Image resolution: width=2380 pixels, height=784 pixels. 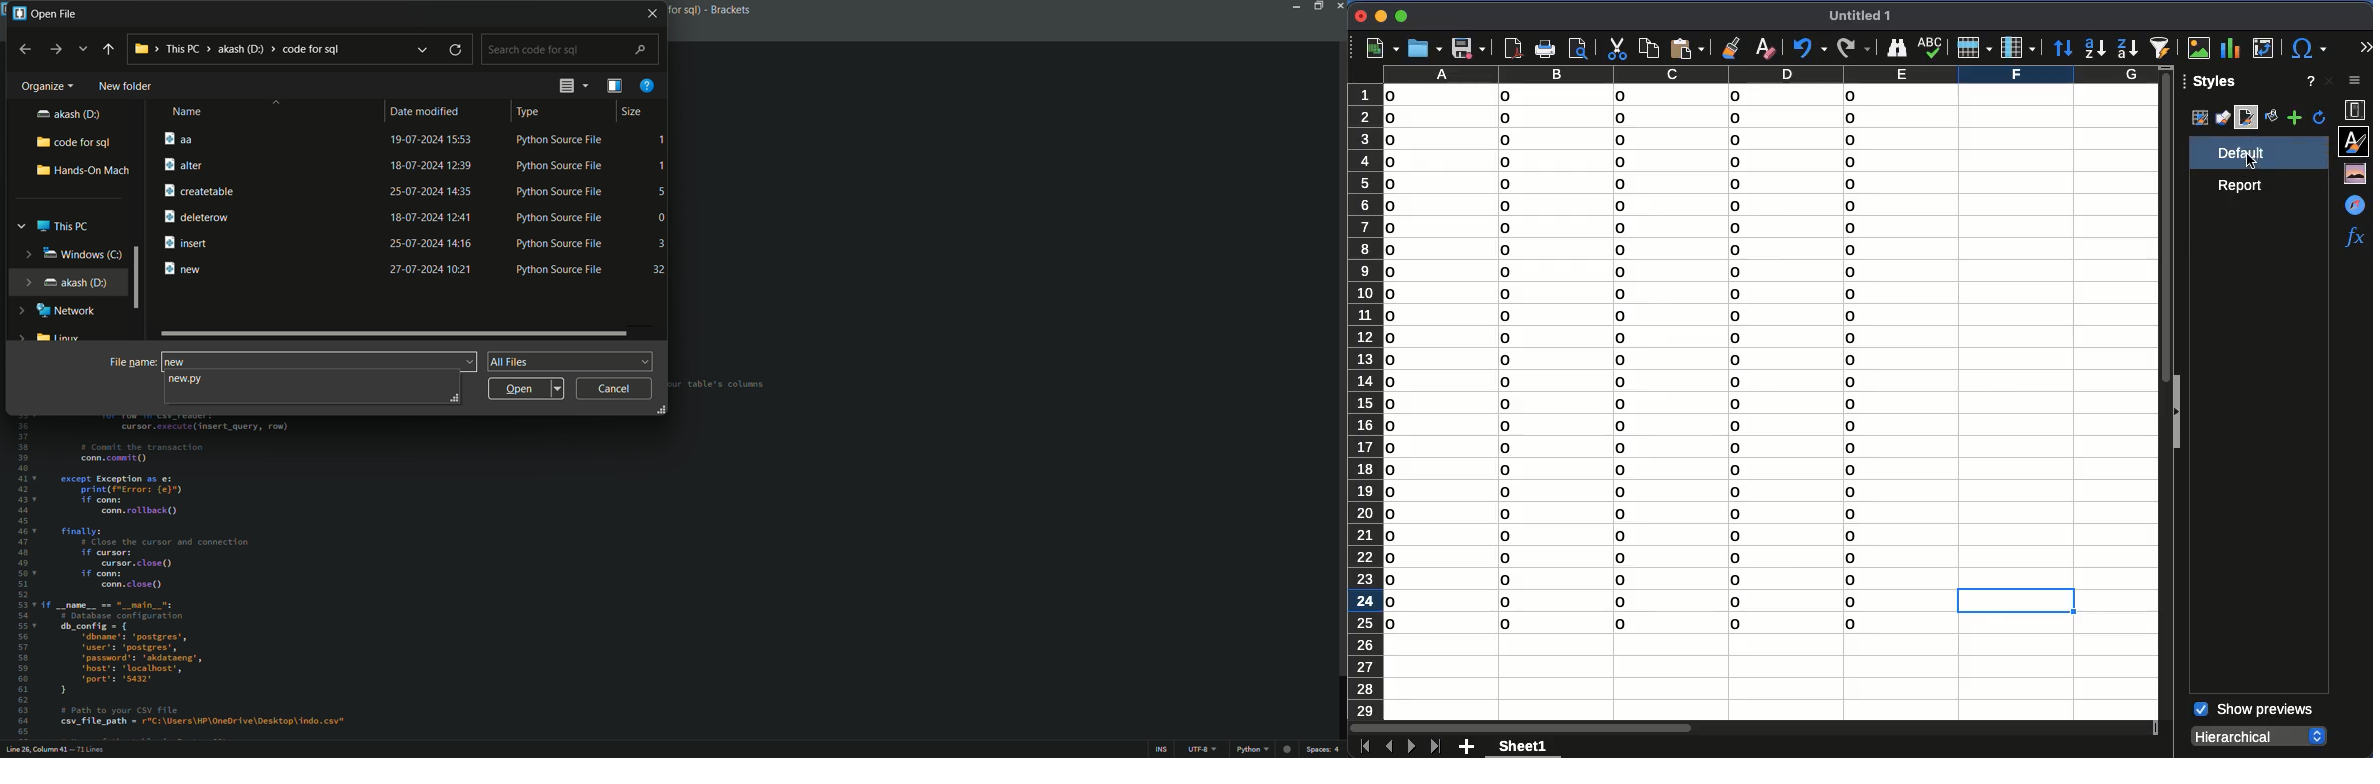 What do you see at coordinates (709, 10) in the screenshot?
I see `app name` at bounding box center [709, 10].